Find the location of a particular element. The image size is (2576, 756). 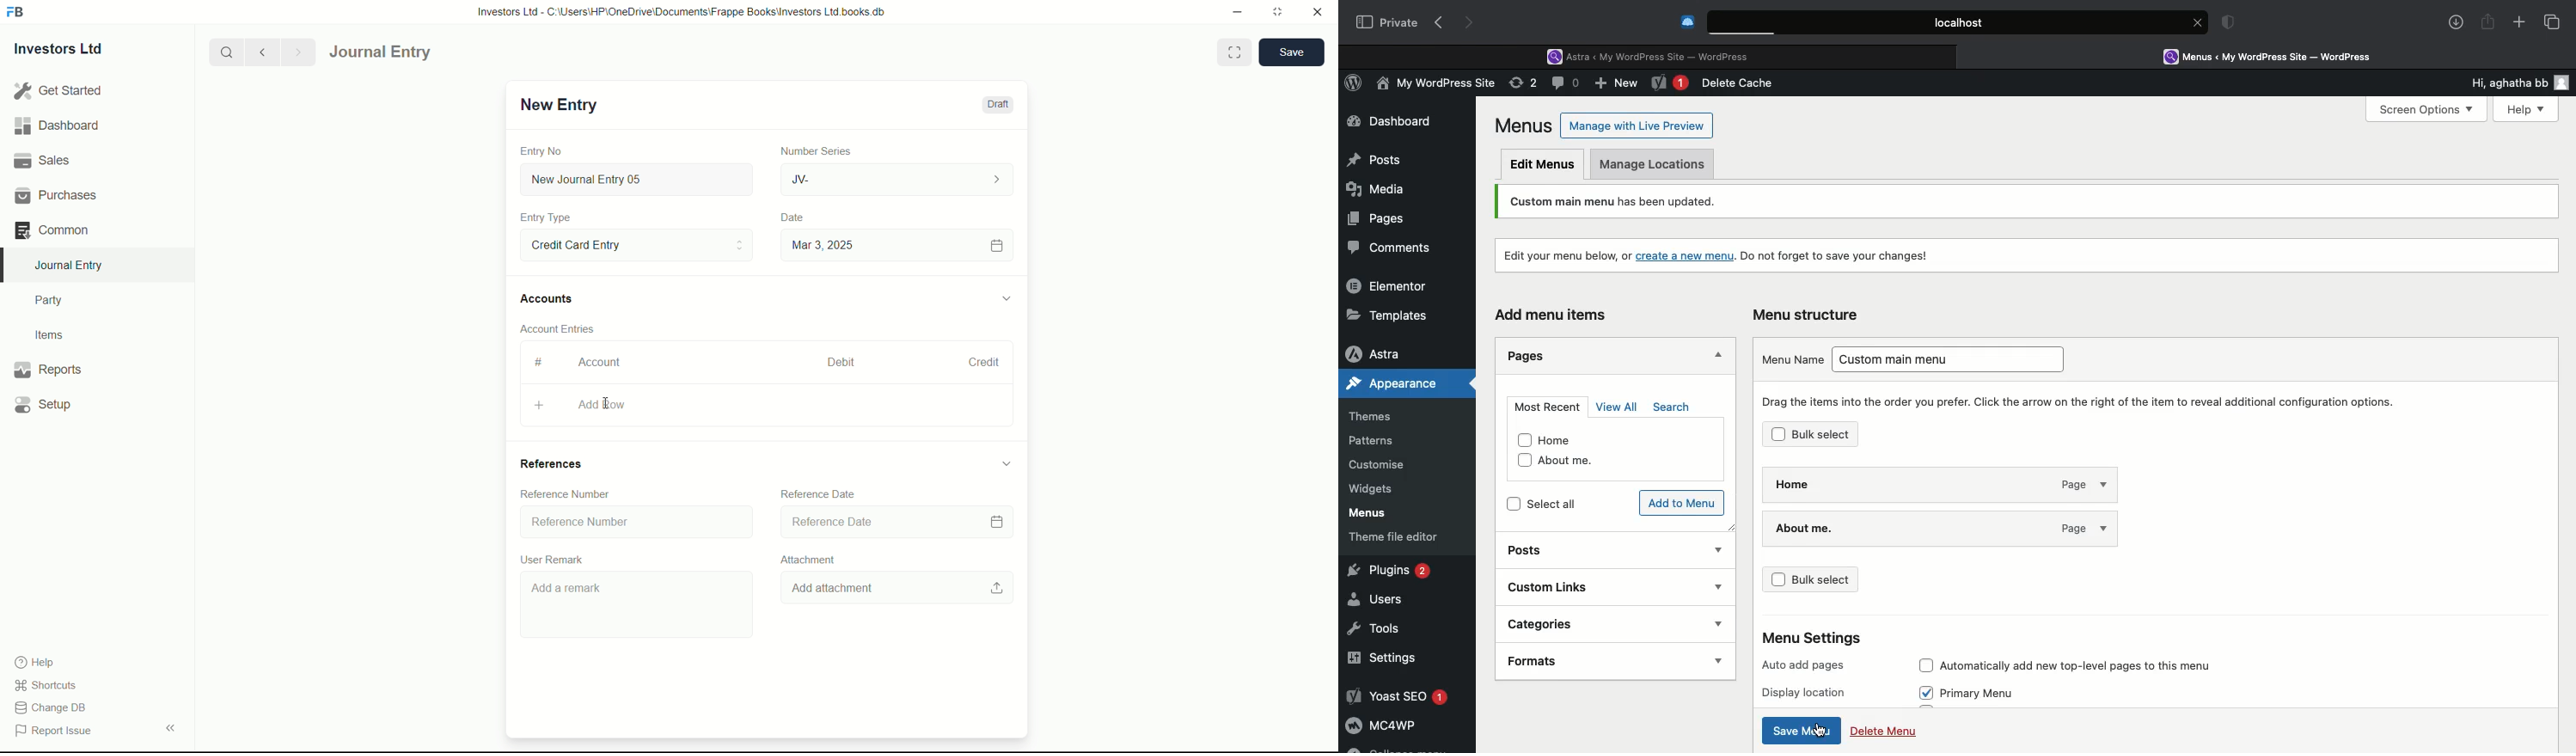

Primary Menu (Selected) is located at coordinates (1991, 694).